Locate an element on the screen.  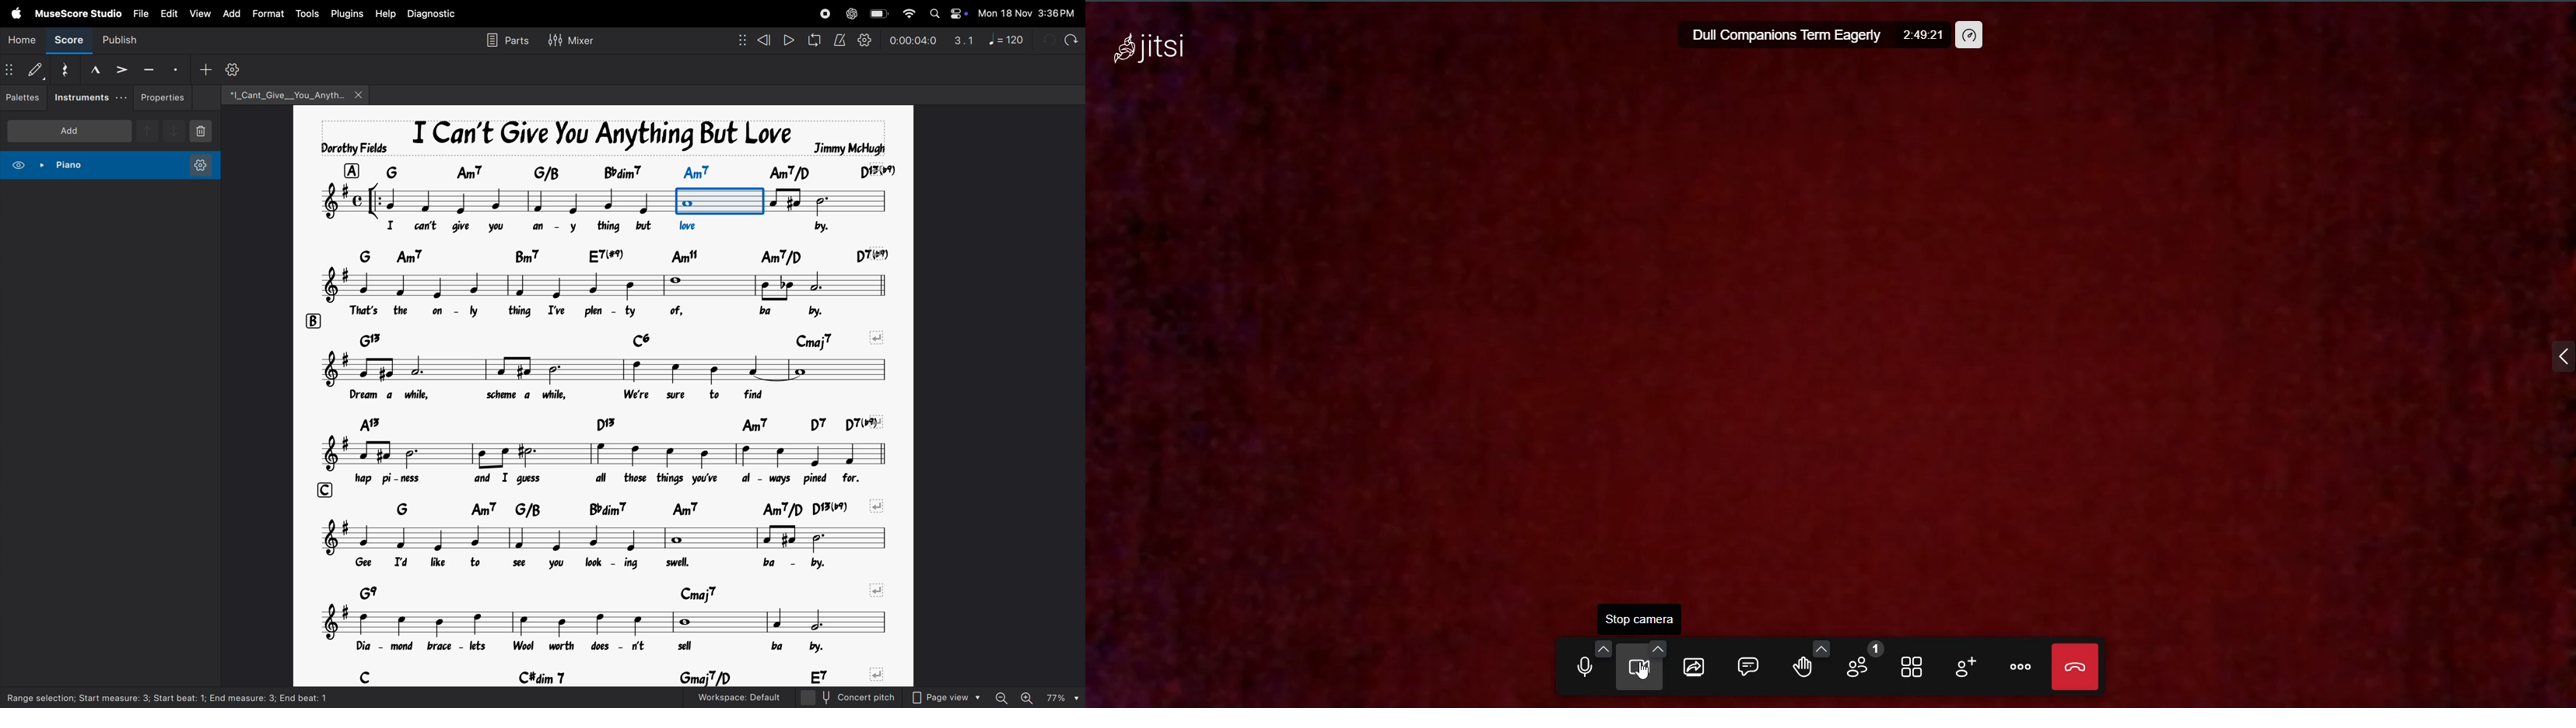
diagnostic is located at coordinates (434, 14).